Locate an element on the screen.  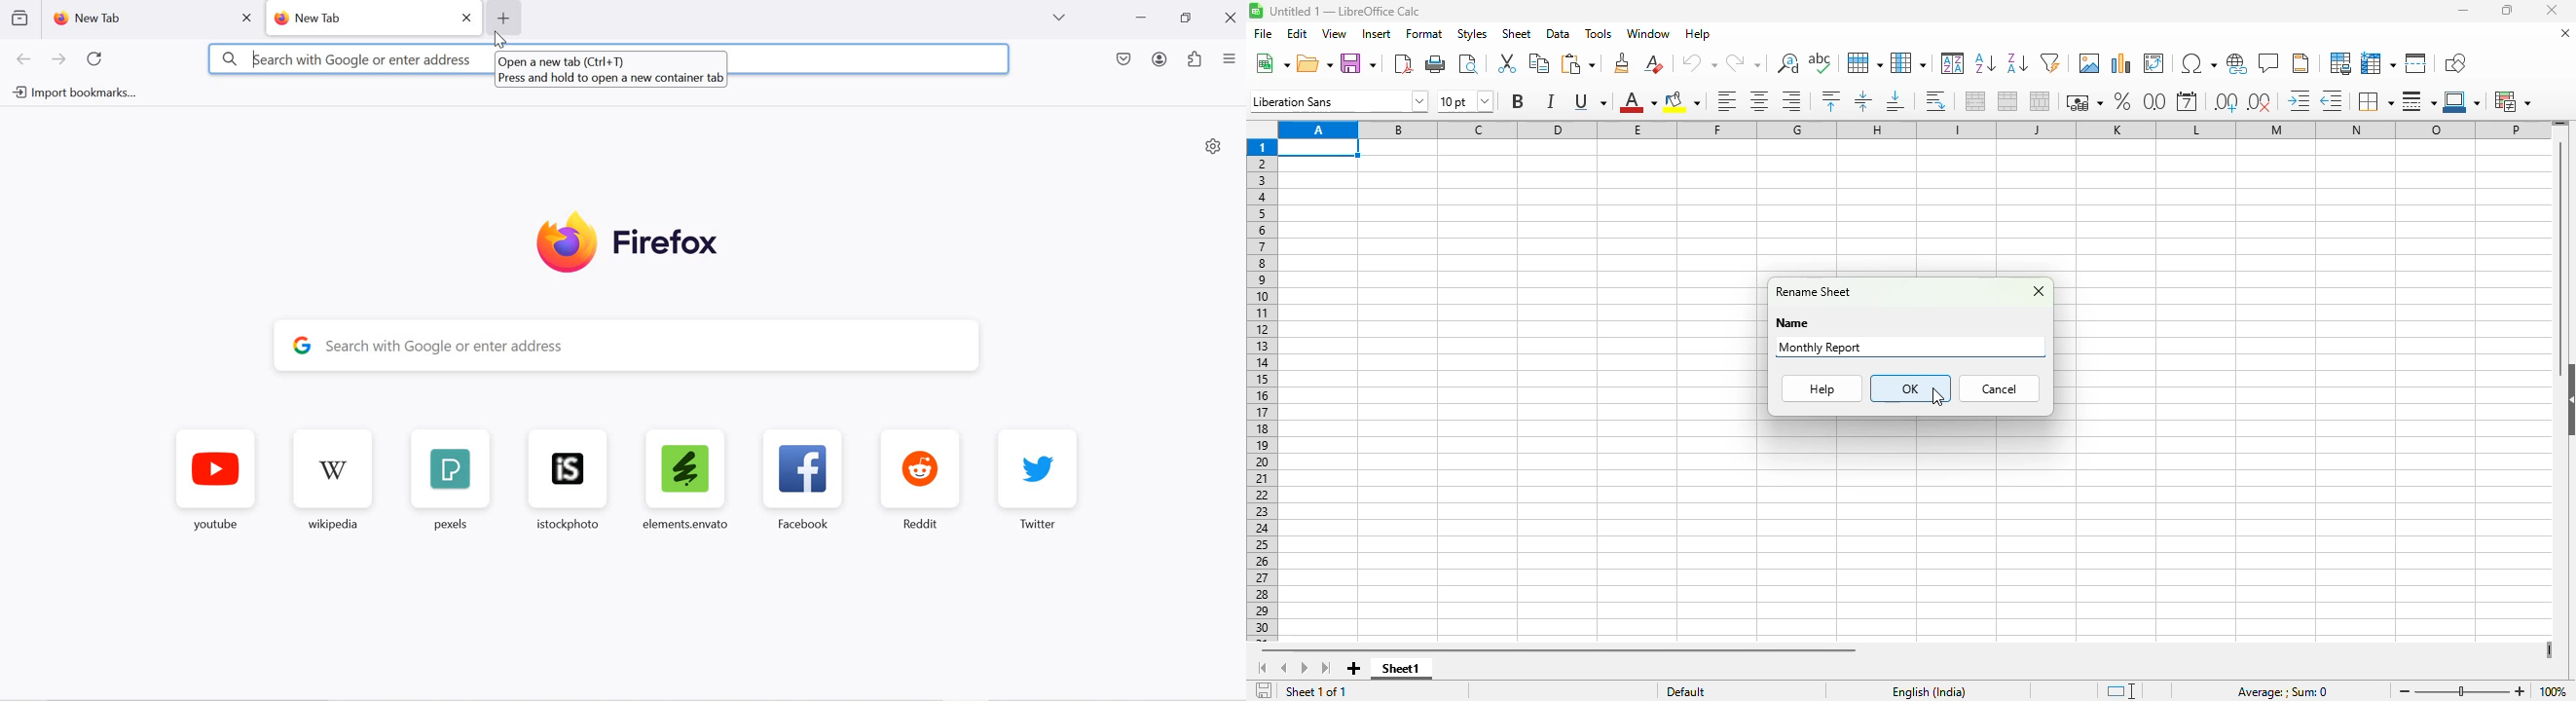
border color is located at coordinates (2463, 101).